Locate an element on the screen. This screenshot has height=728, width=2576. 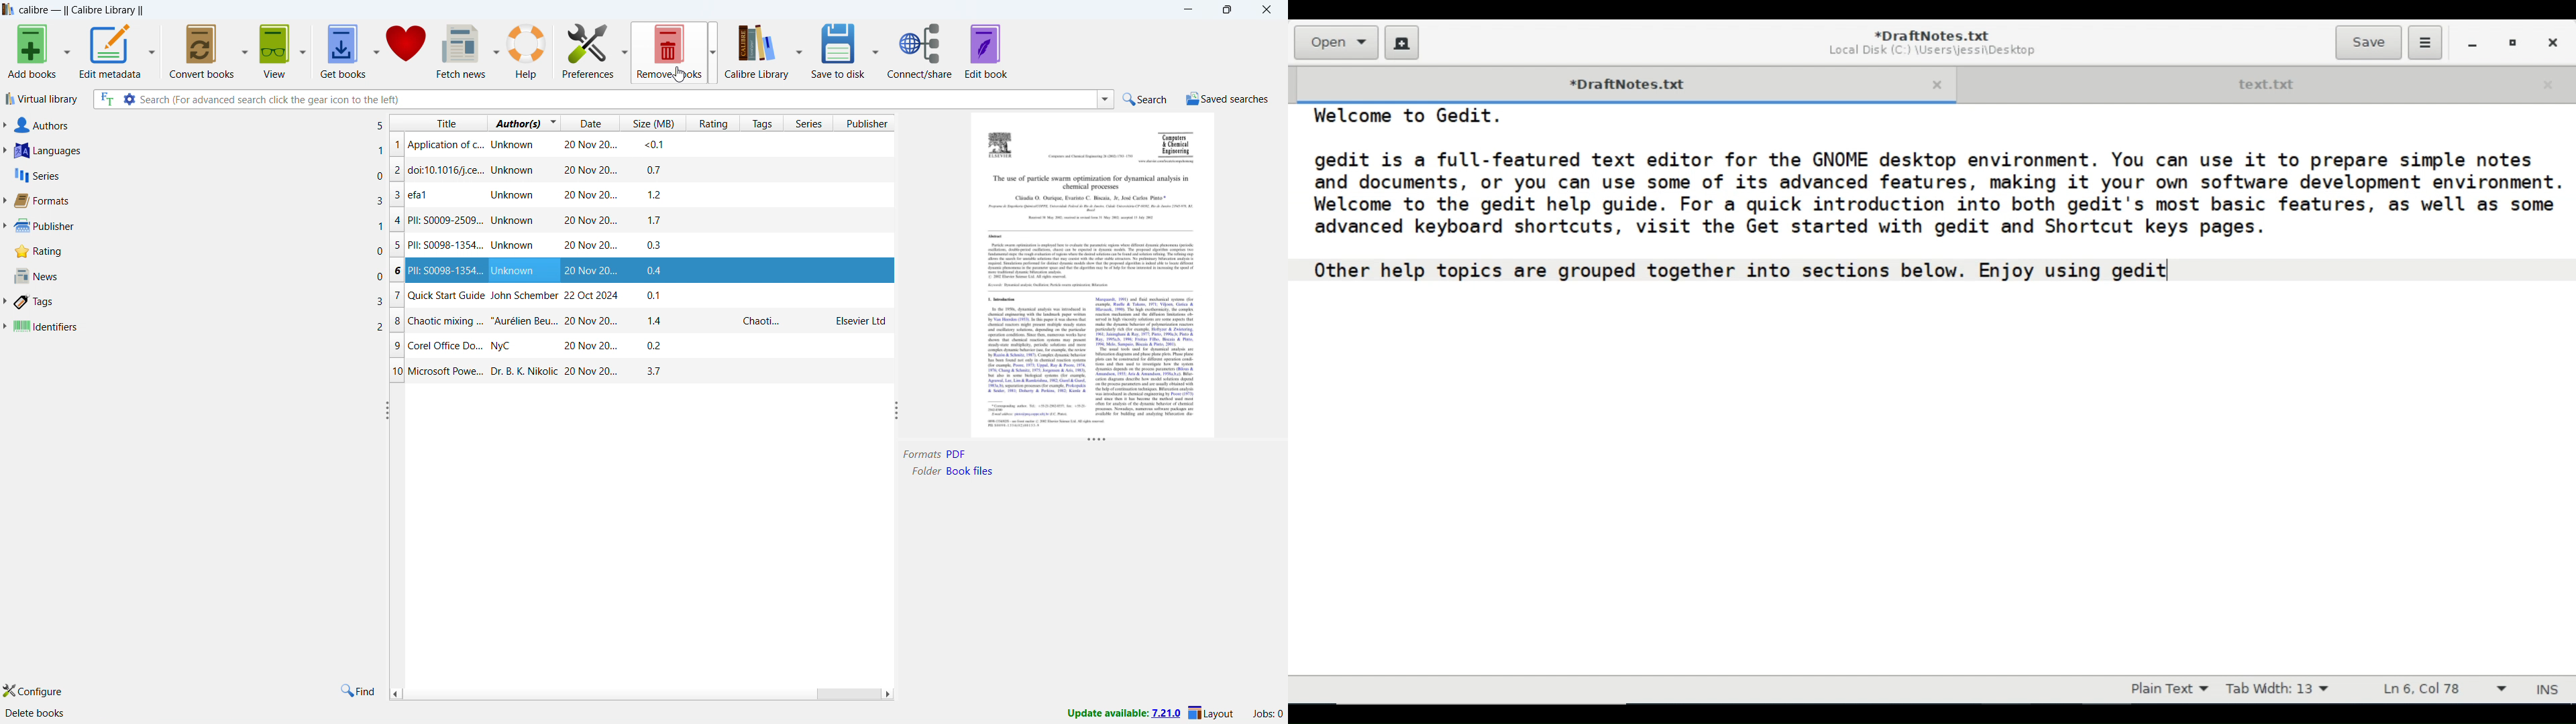
Chaotic mixing ... is located at coordinates (645, 320).